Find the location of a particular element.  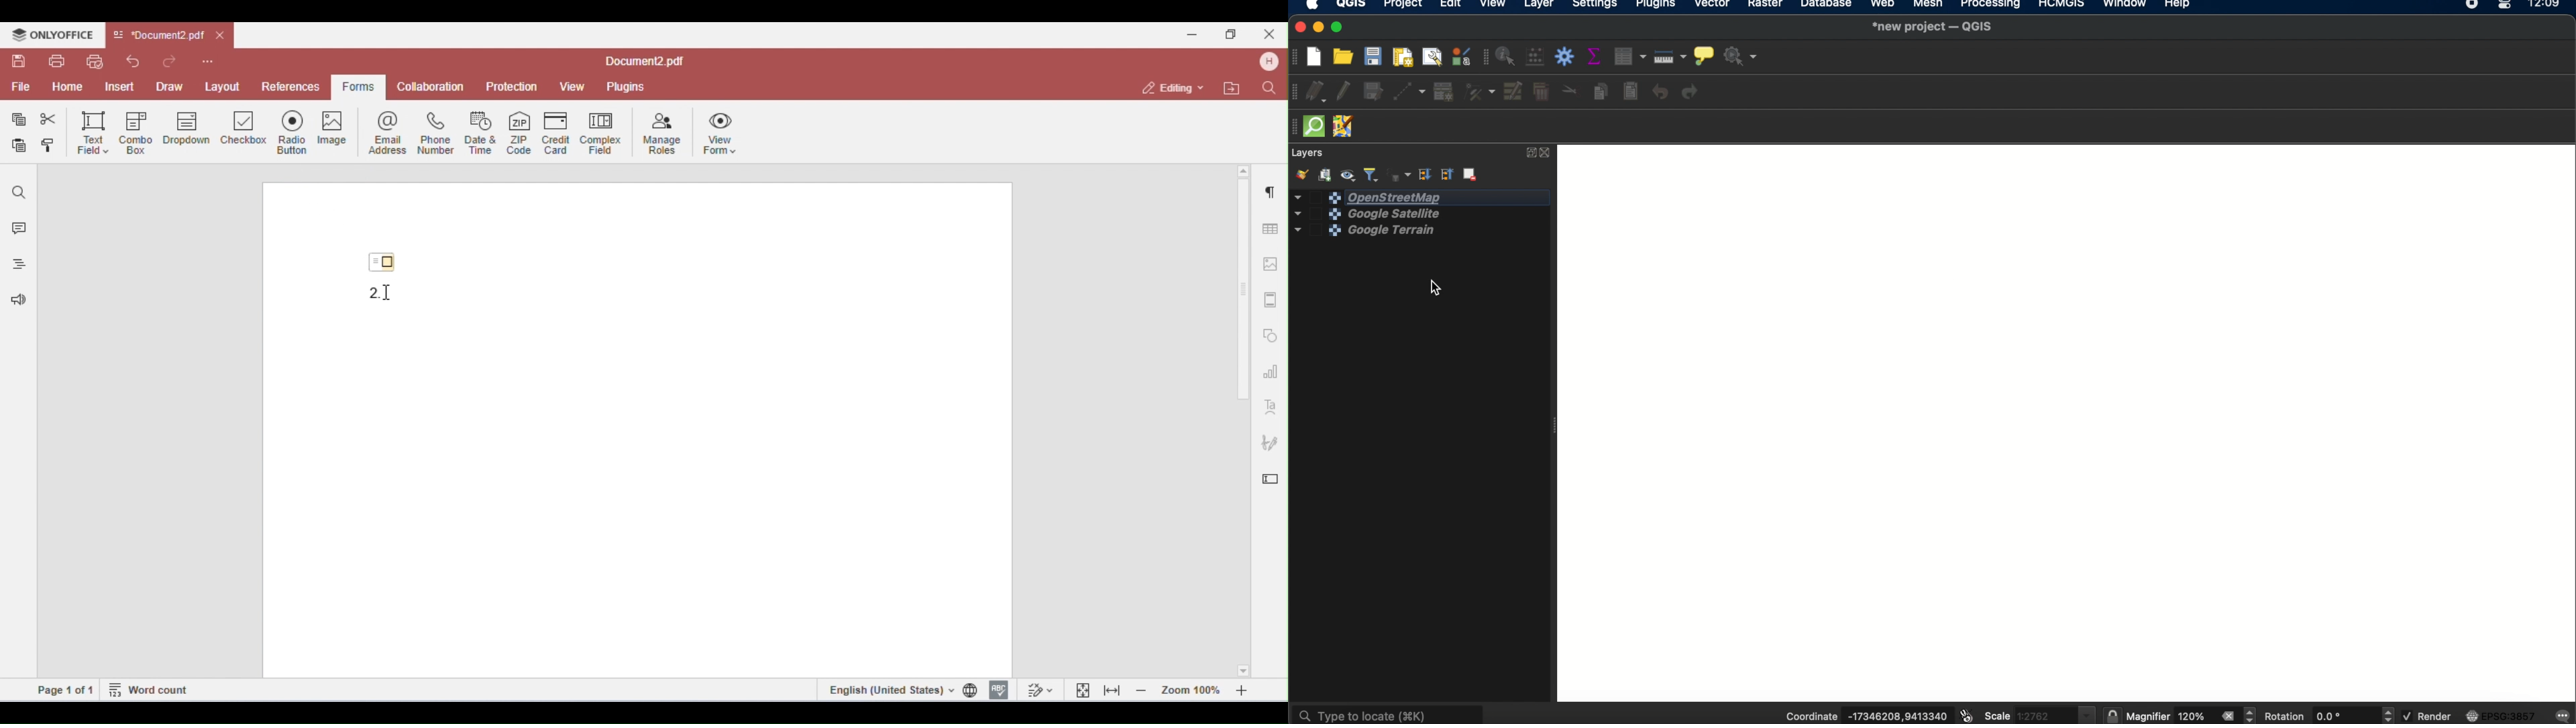

minimize is located at coordinates (1320, 27).